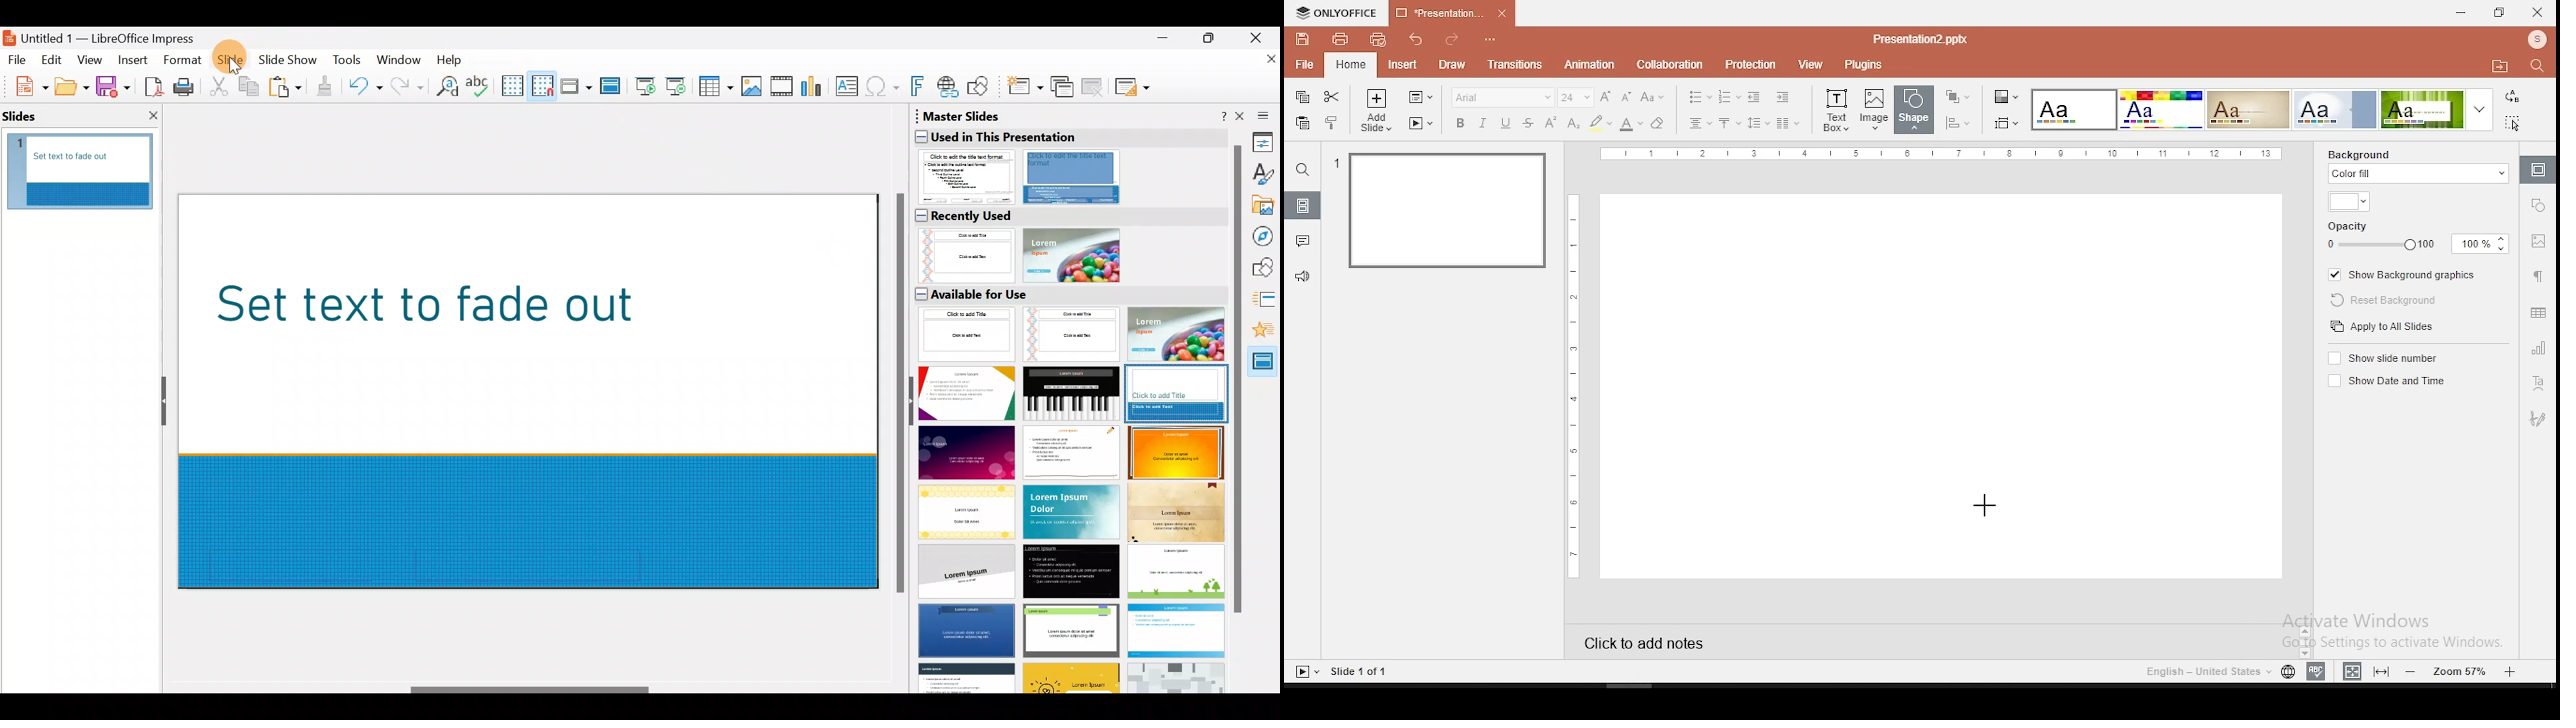  Describe the element at coordinates (232, 56) in the screenshot. I see `Cursor` at that location.